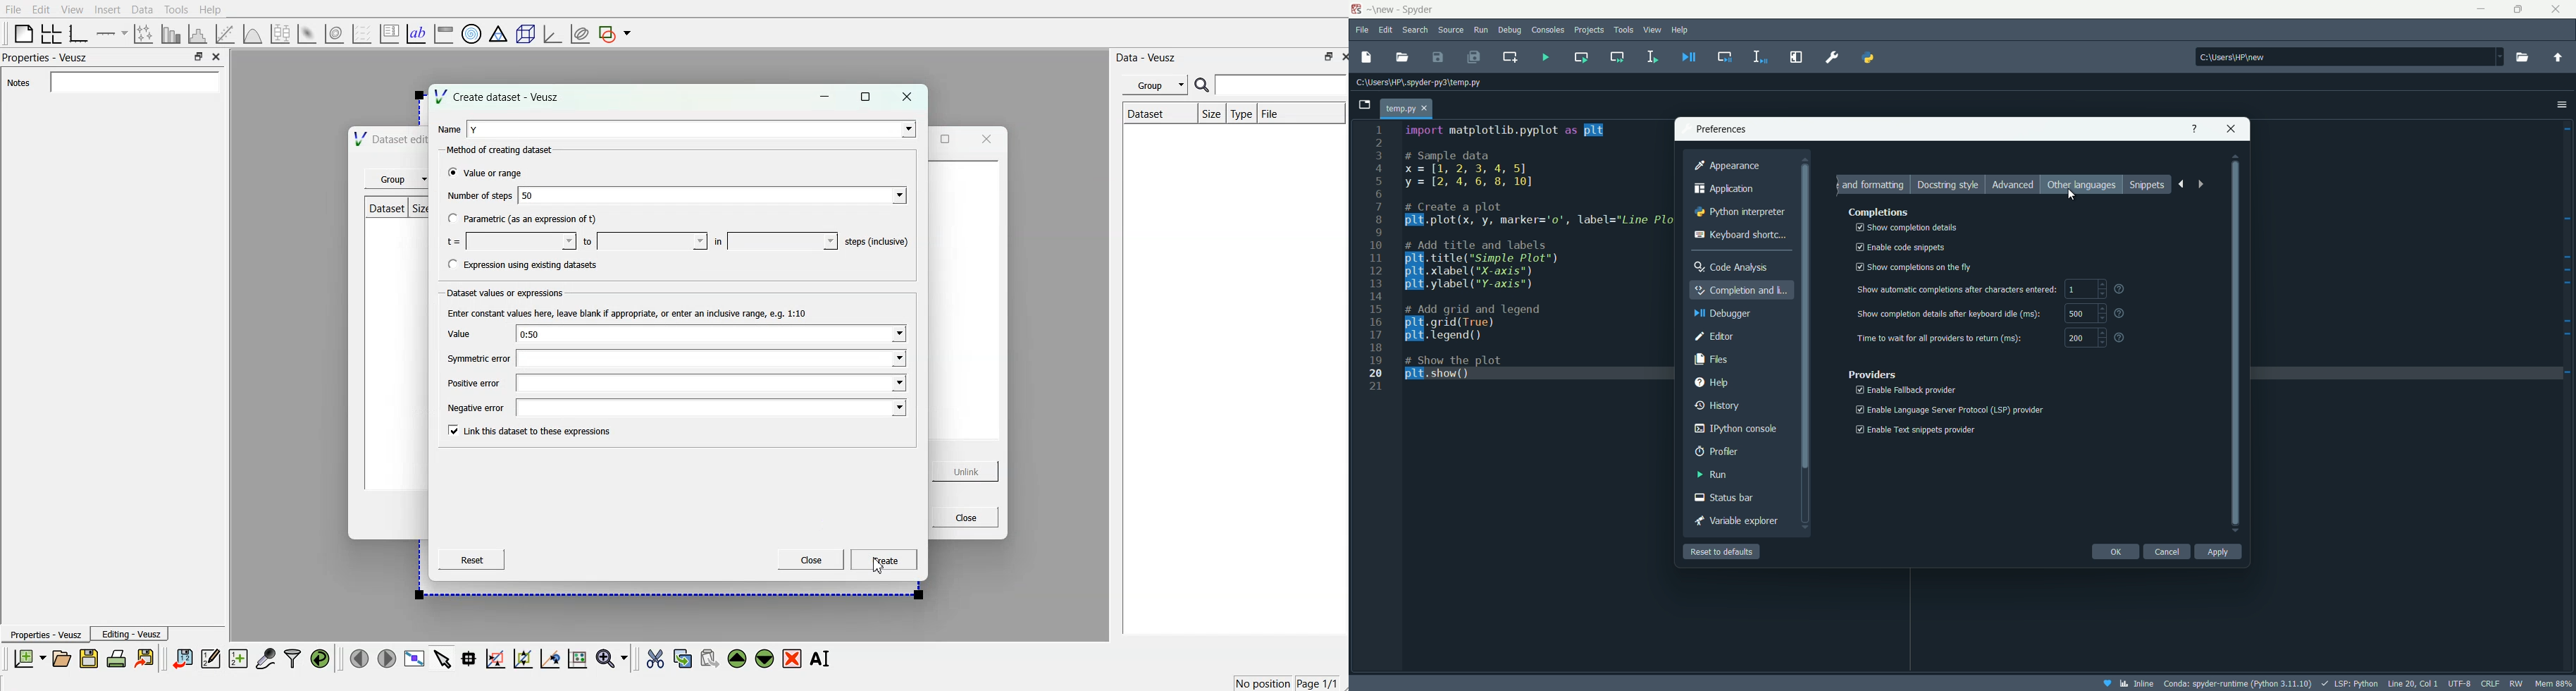  I want to click on other languages, so click(2081, 184).